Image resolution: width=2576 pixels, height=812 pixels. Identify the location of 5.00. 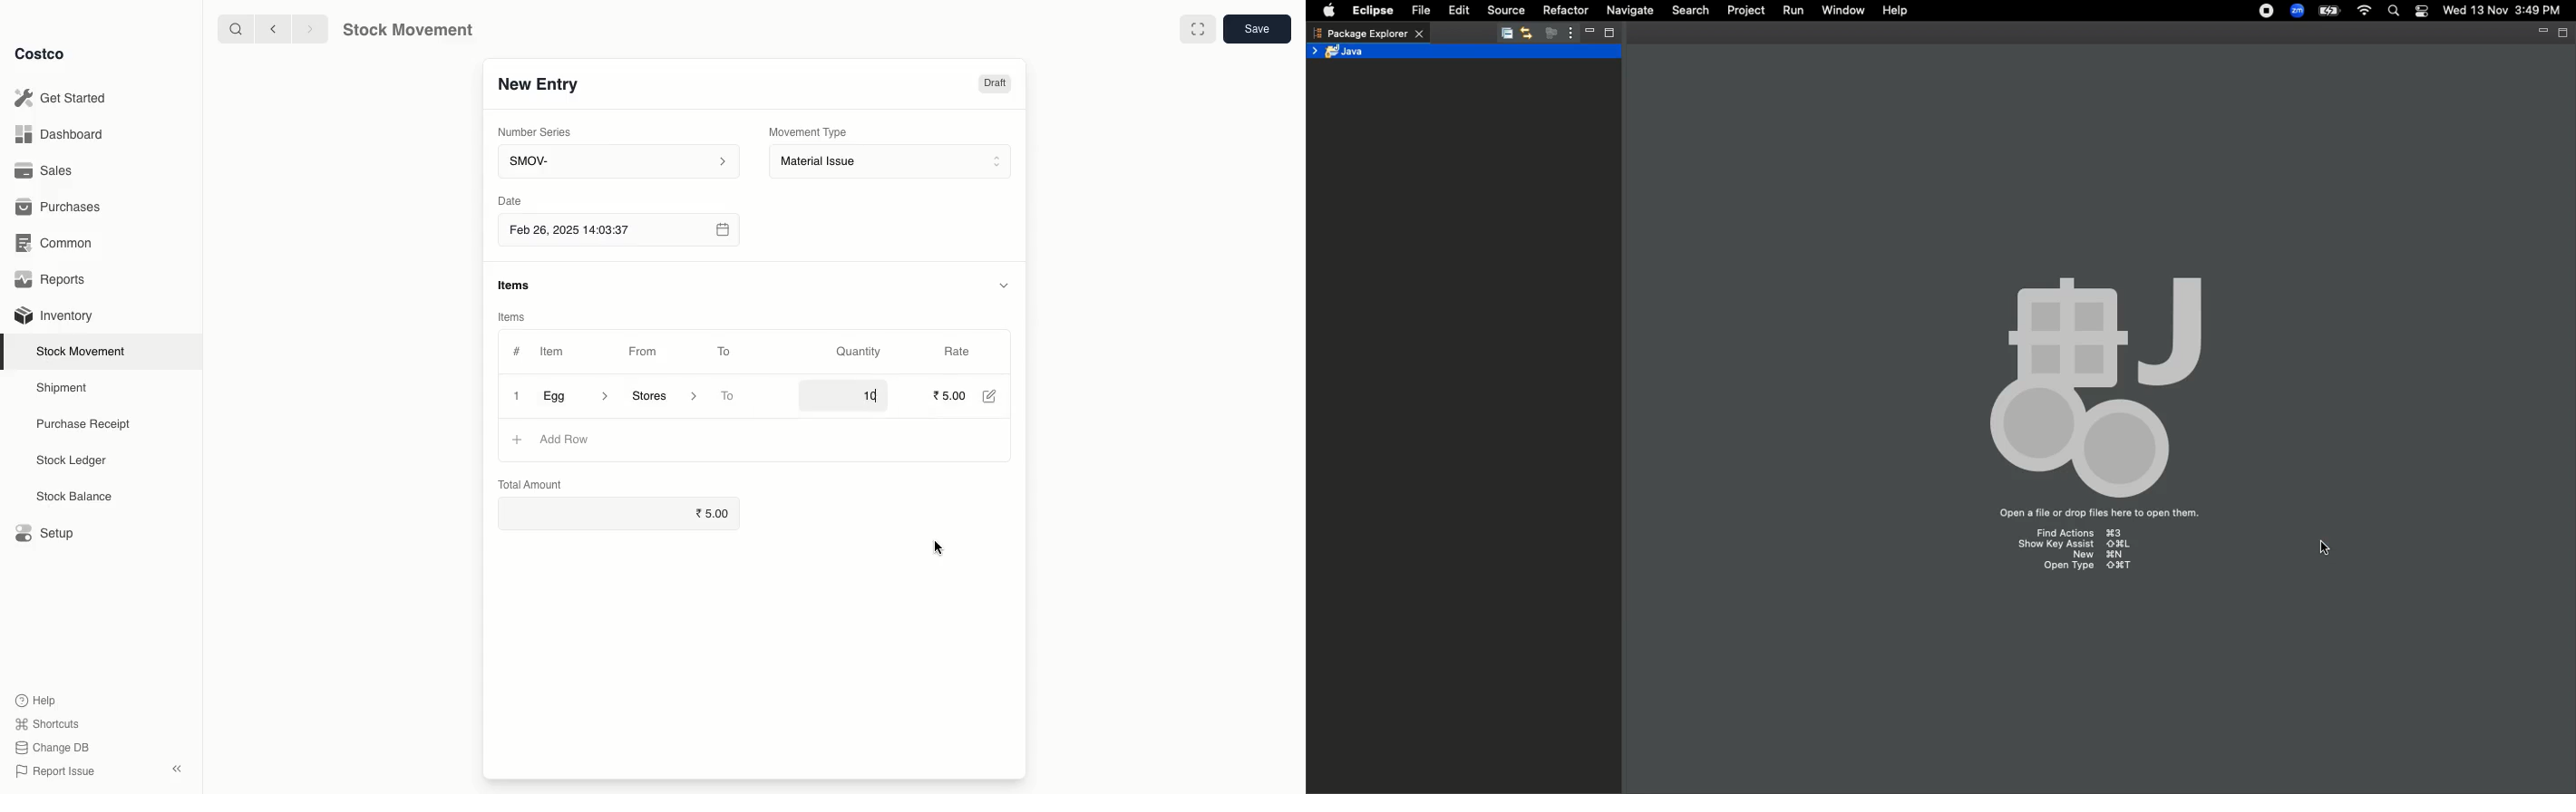
(716, 513).